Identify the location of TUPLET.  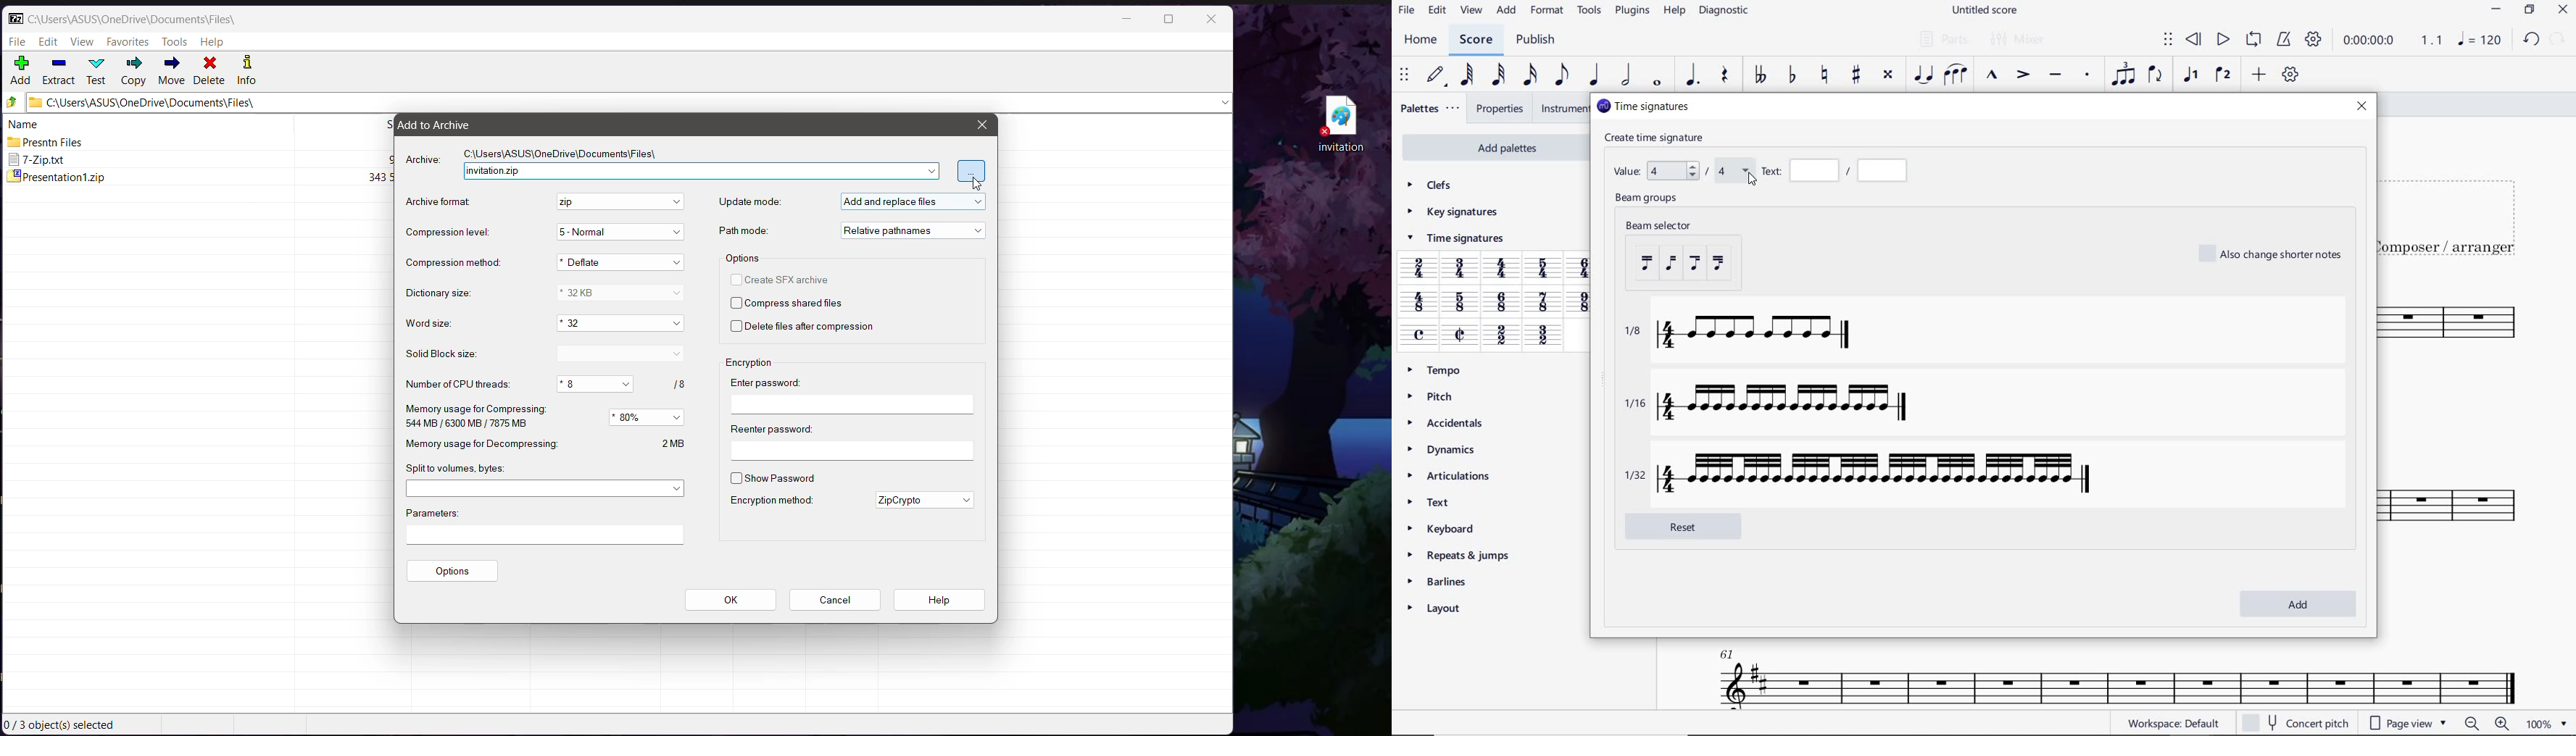
(2122, 75).